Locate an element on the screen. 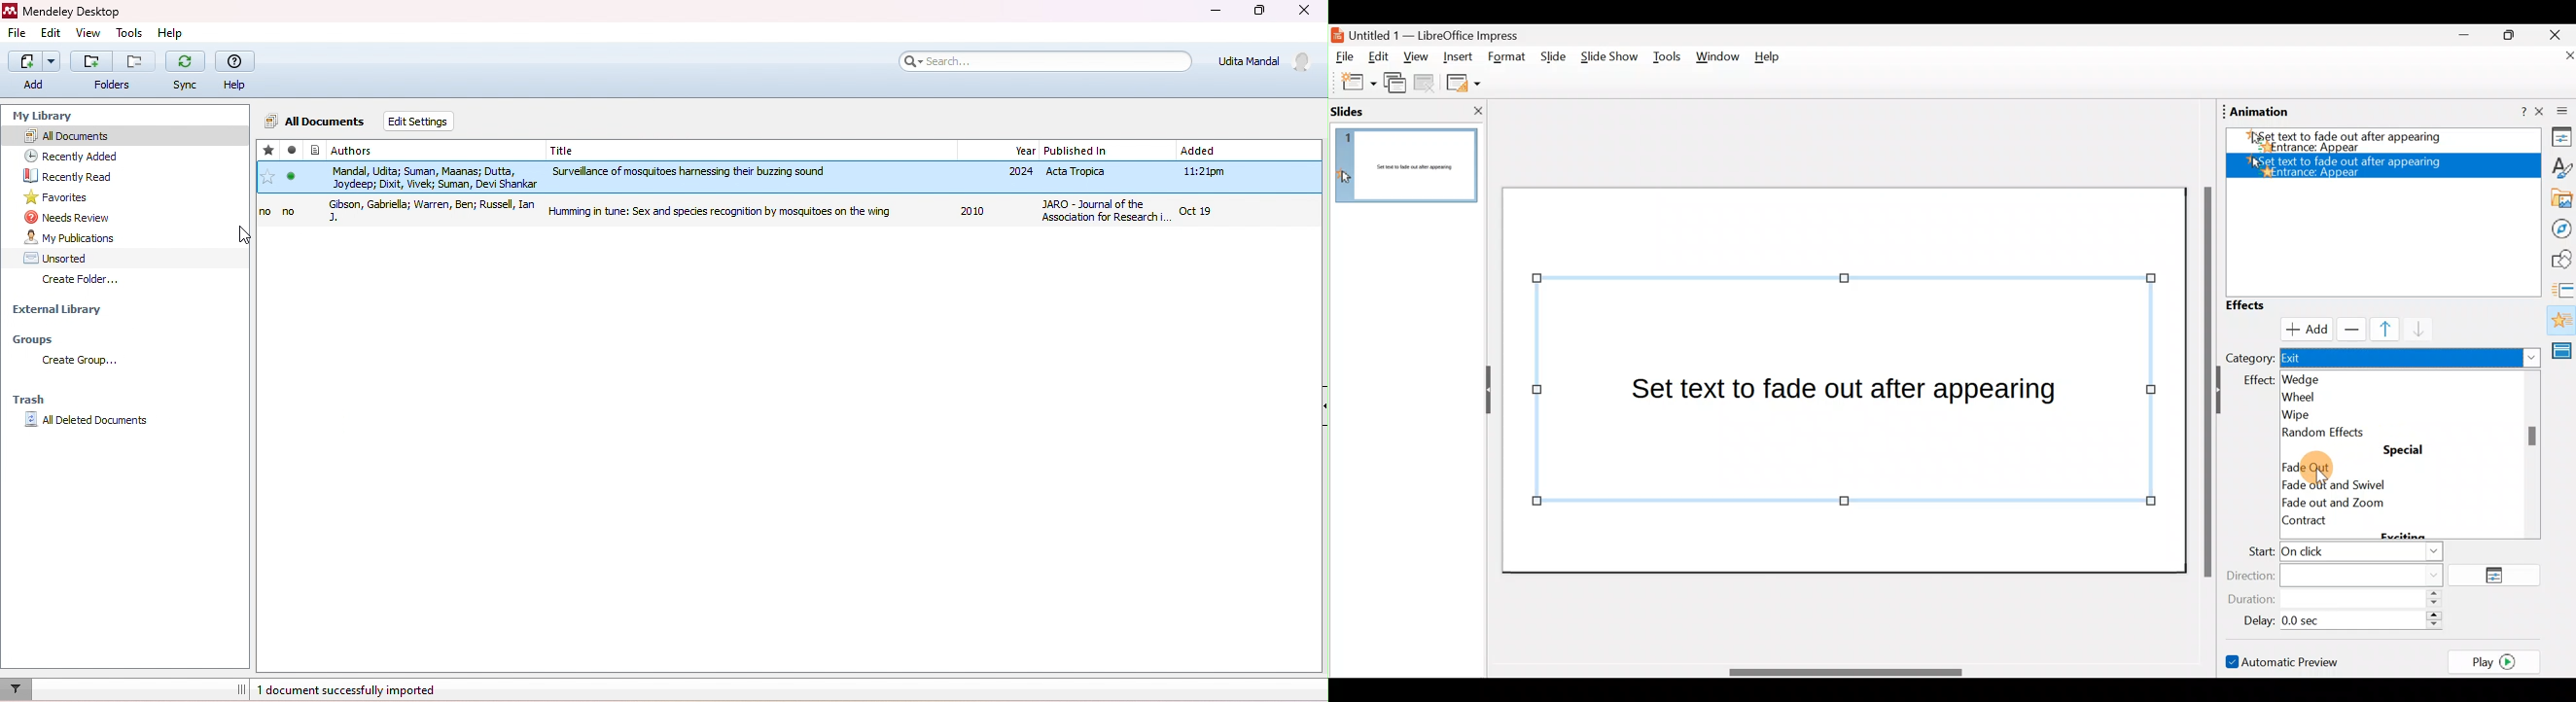 This screenshot has width=2576, height=728. File is located at coordinates (1345, 57).